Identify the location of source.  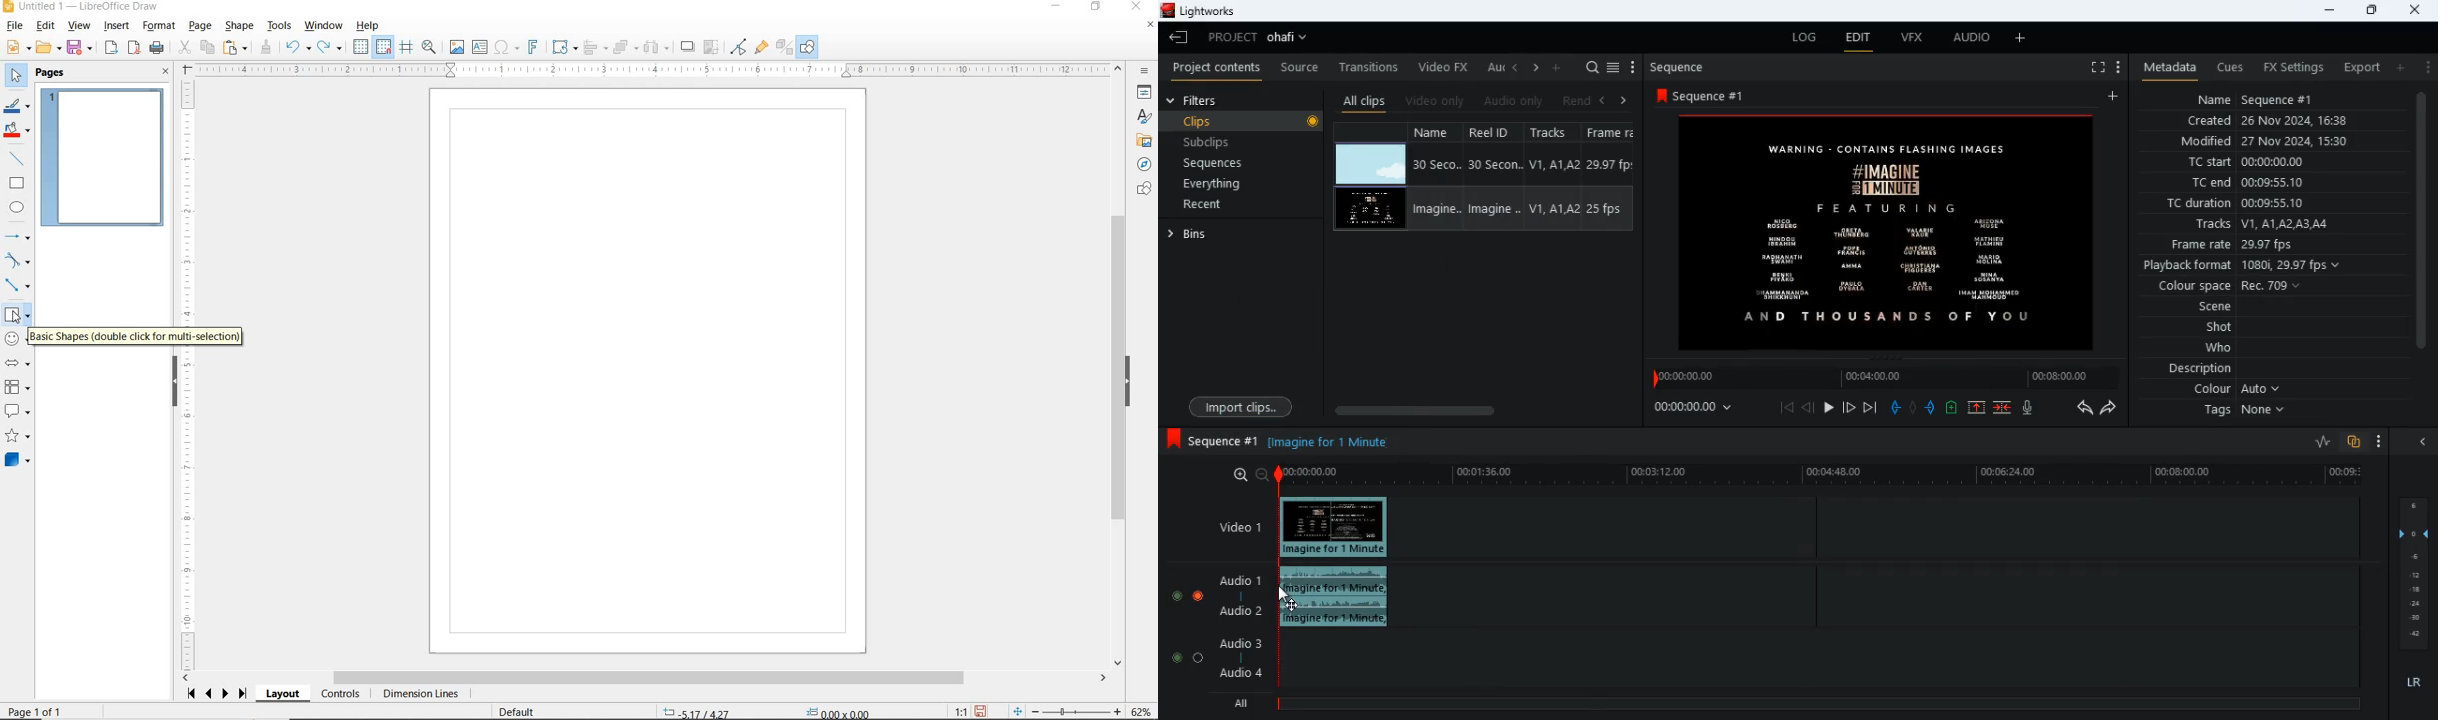
(1299, 68).